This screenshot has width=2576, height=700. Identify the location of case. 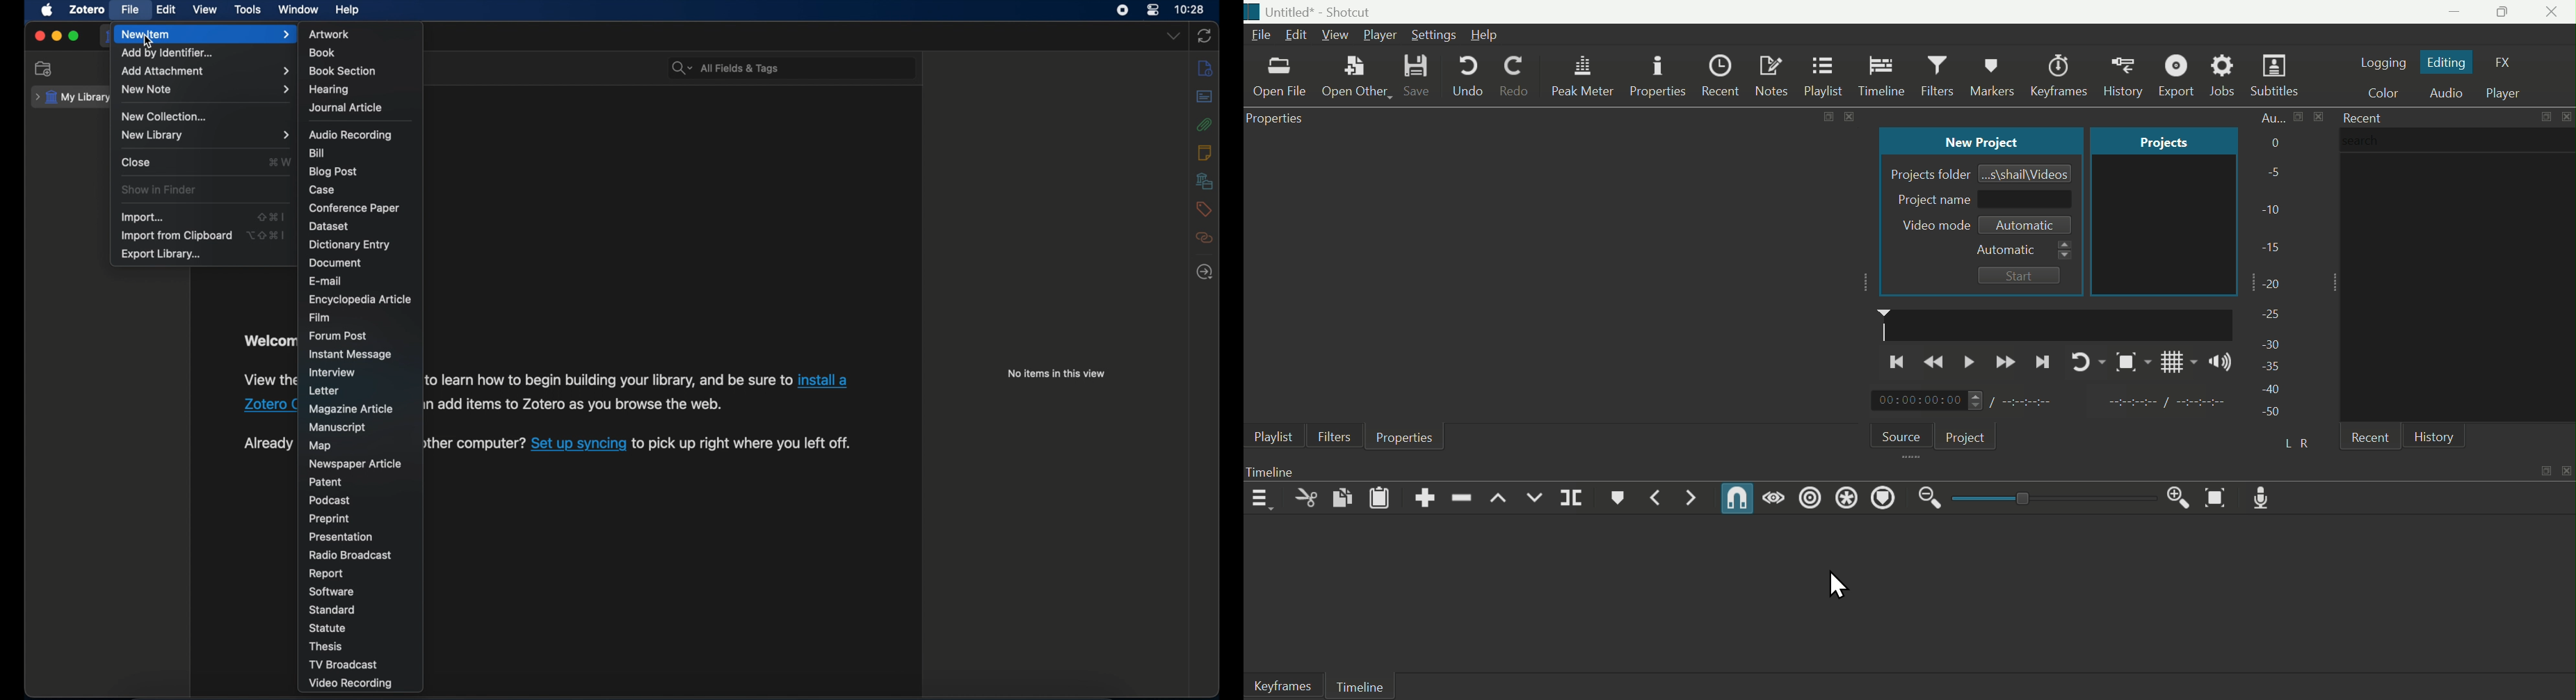
(323, 190).